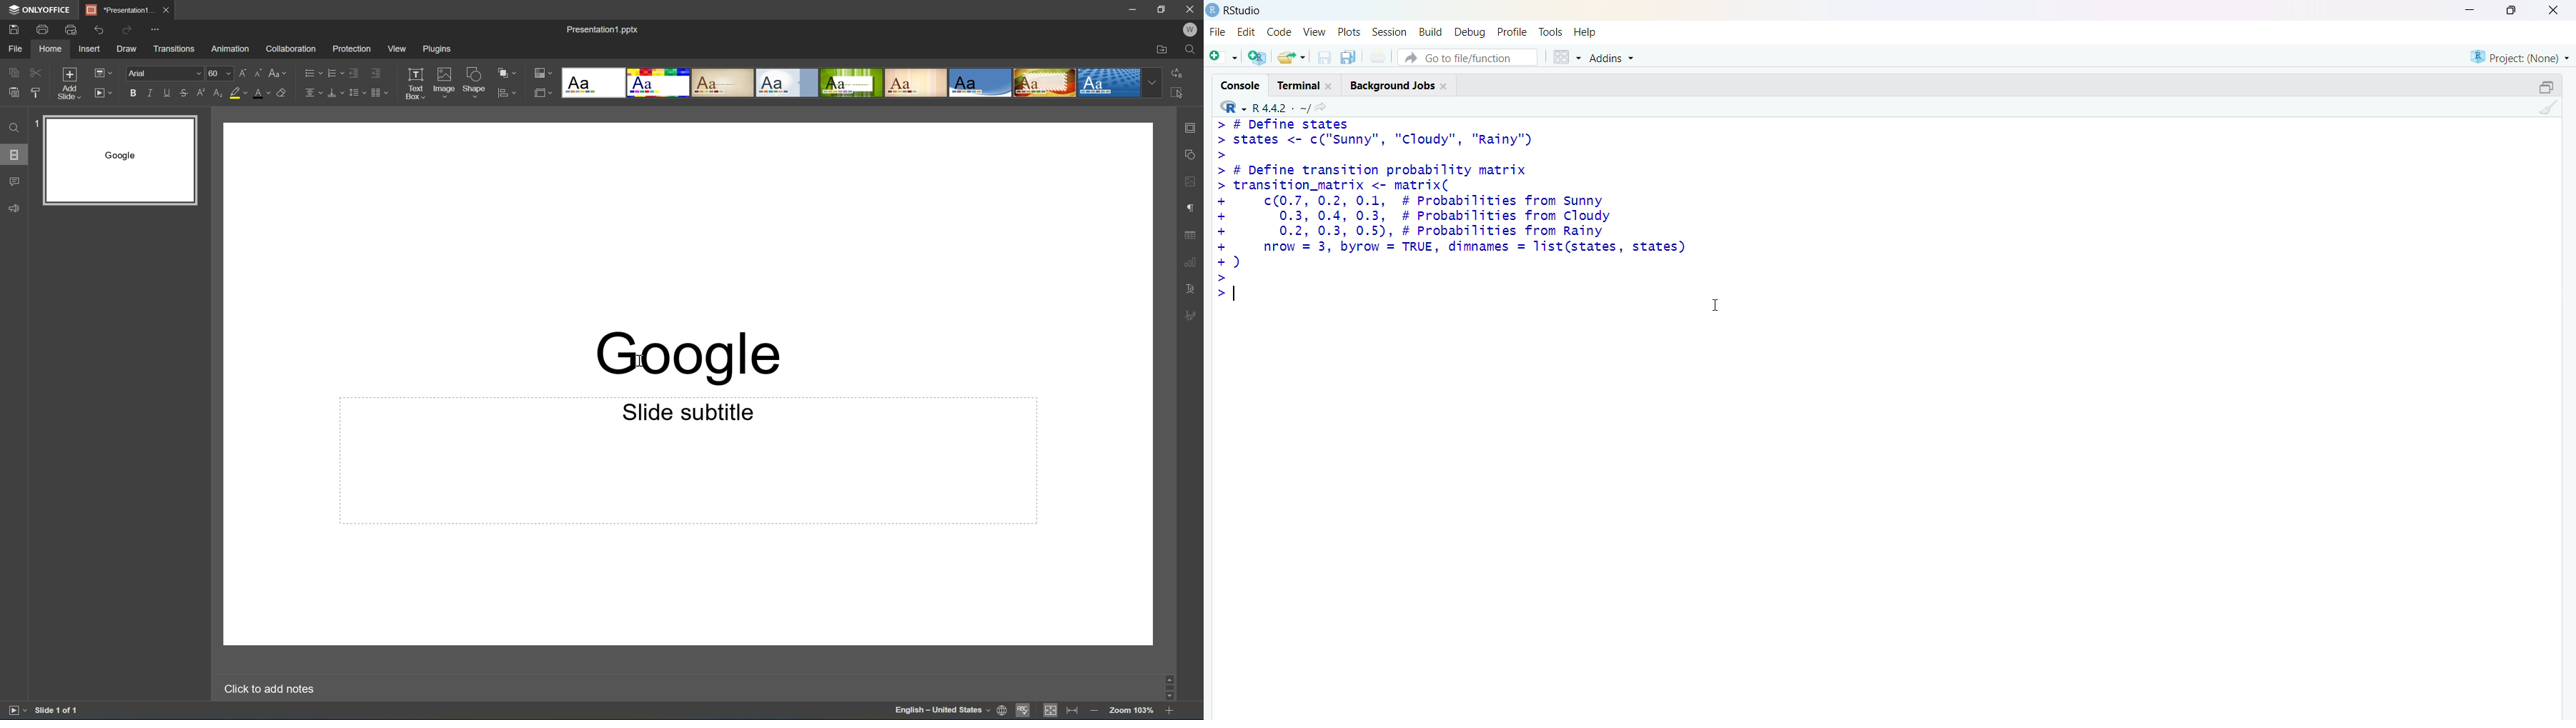  What do you see at coordinates (382, 94) in the screenshot?
I see `Decrease indent` at bounding box center [382, 94].